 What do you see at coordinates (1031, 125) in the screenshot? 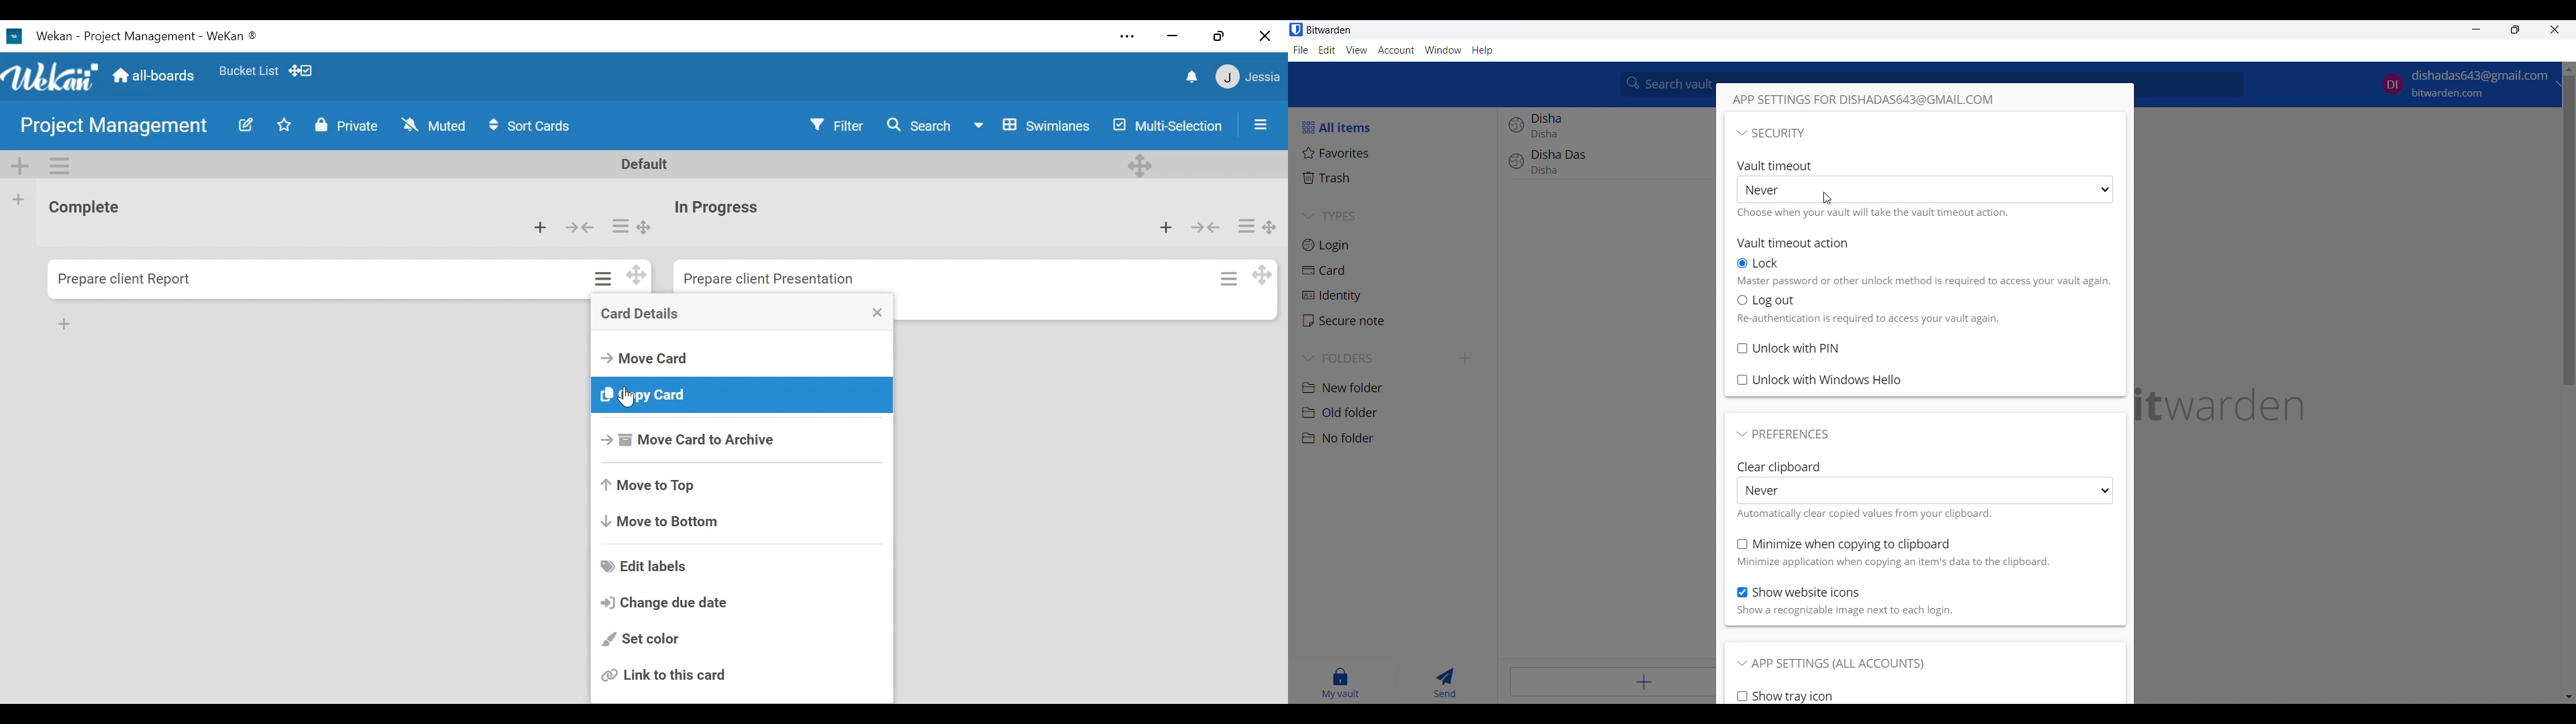
I see `Board View` at bounding box center [1031, 125].